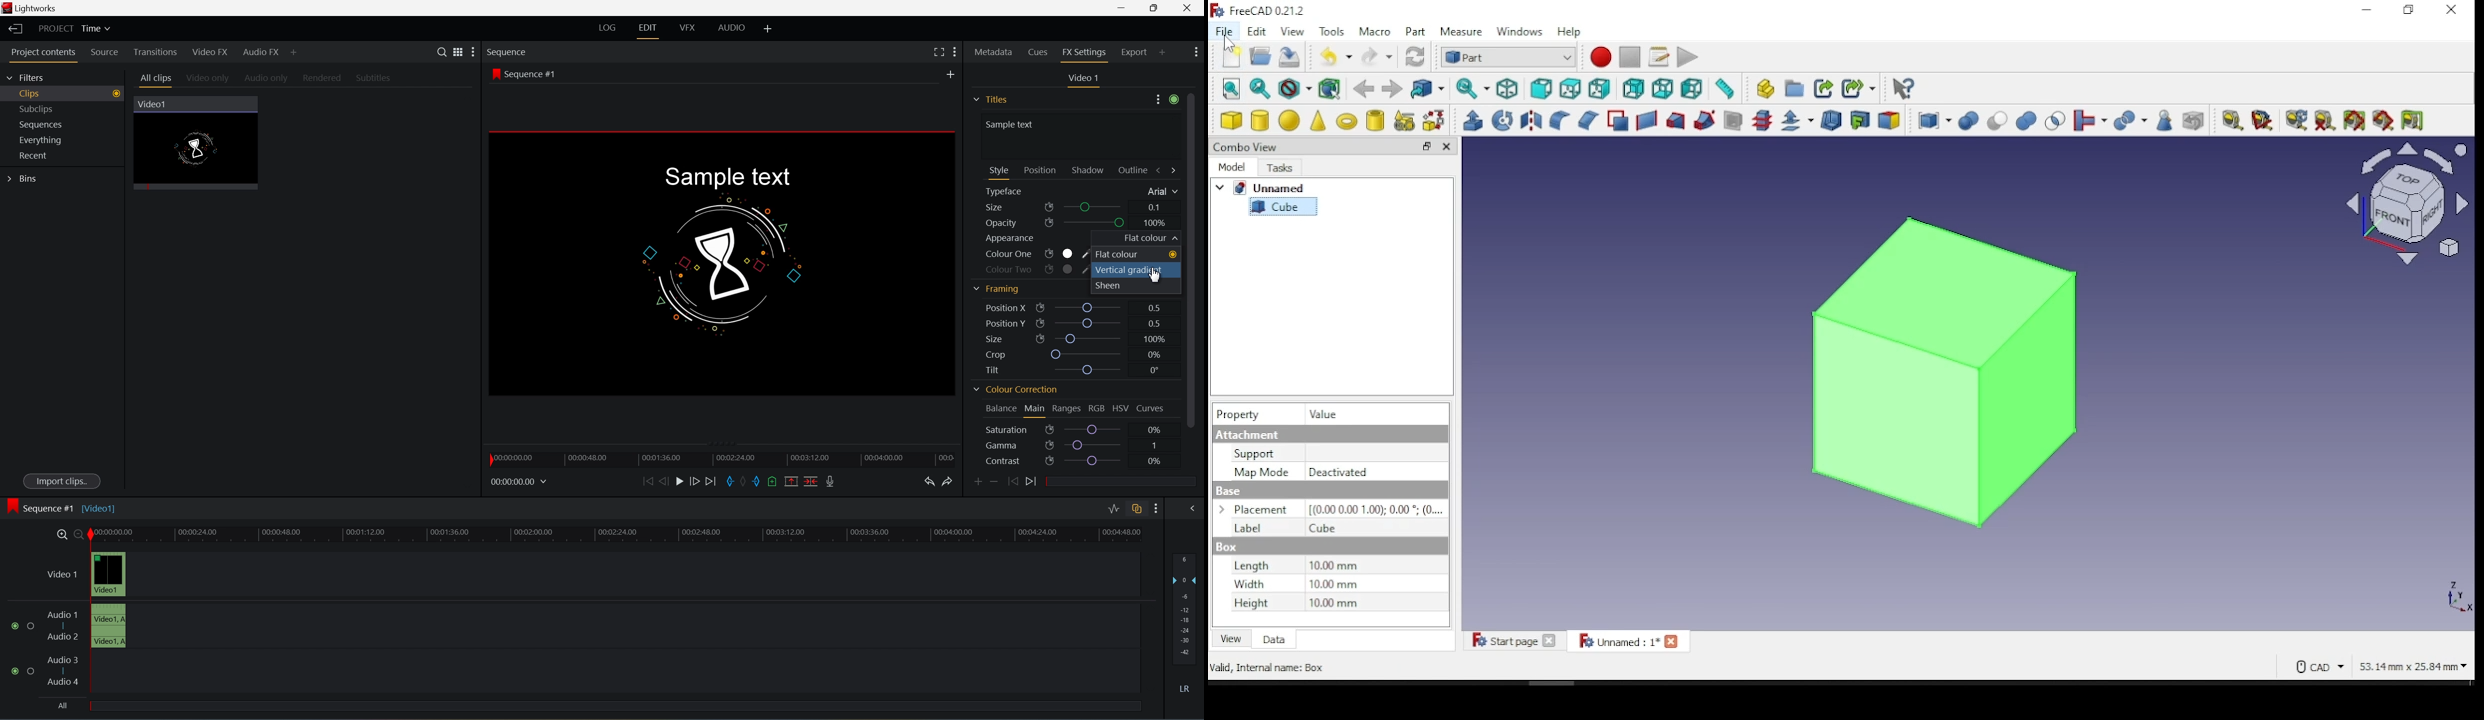 This screenshot has width=2492, height=728. Describe the element at coordinates (1692, 89) in the screenshot. I see `left` at that location.